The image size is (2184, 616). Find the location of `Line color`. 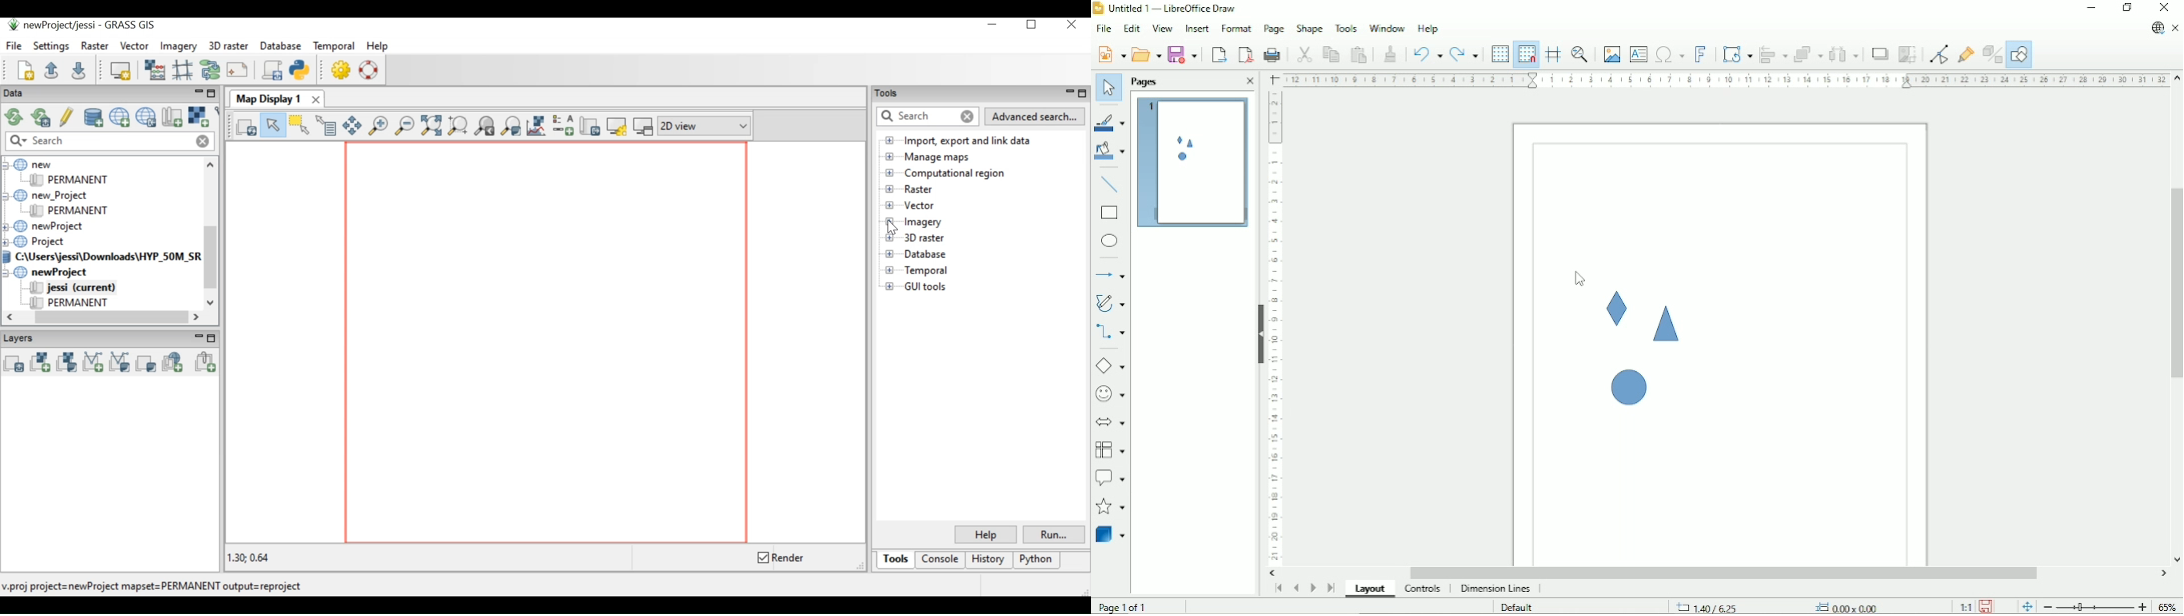

Line color is located at coordinates (1109, 120).